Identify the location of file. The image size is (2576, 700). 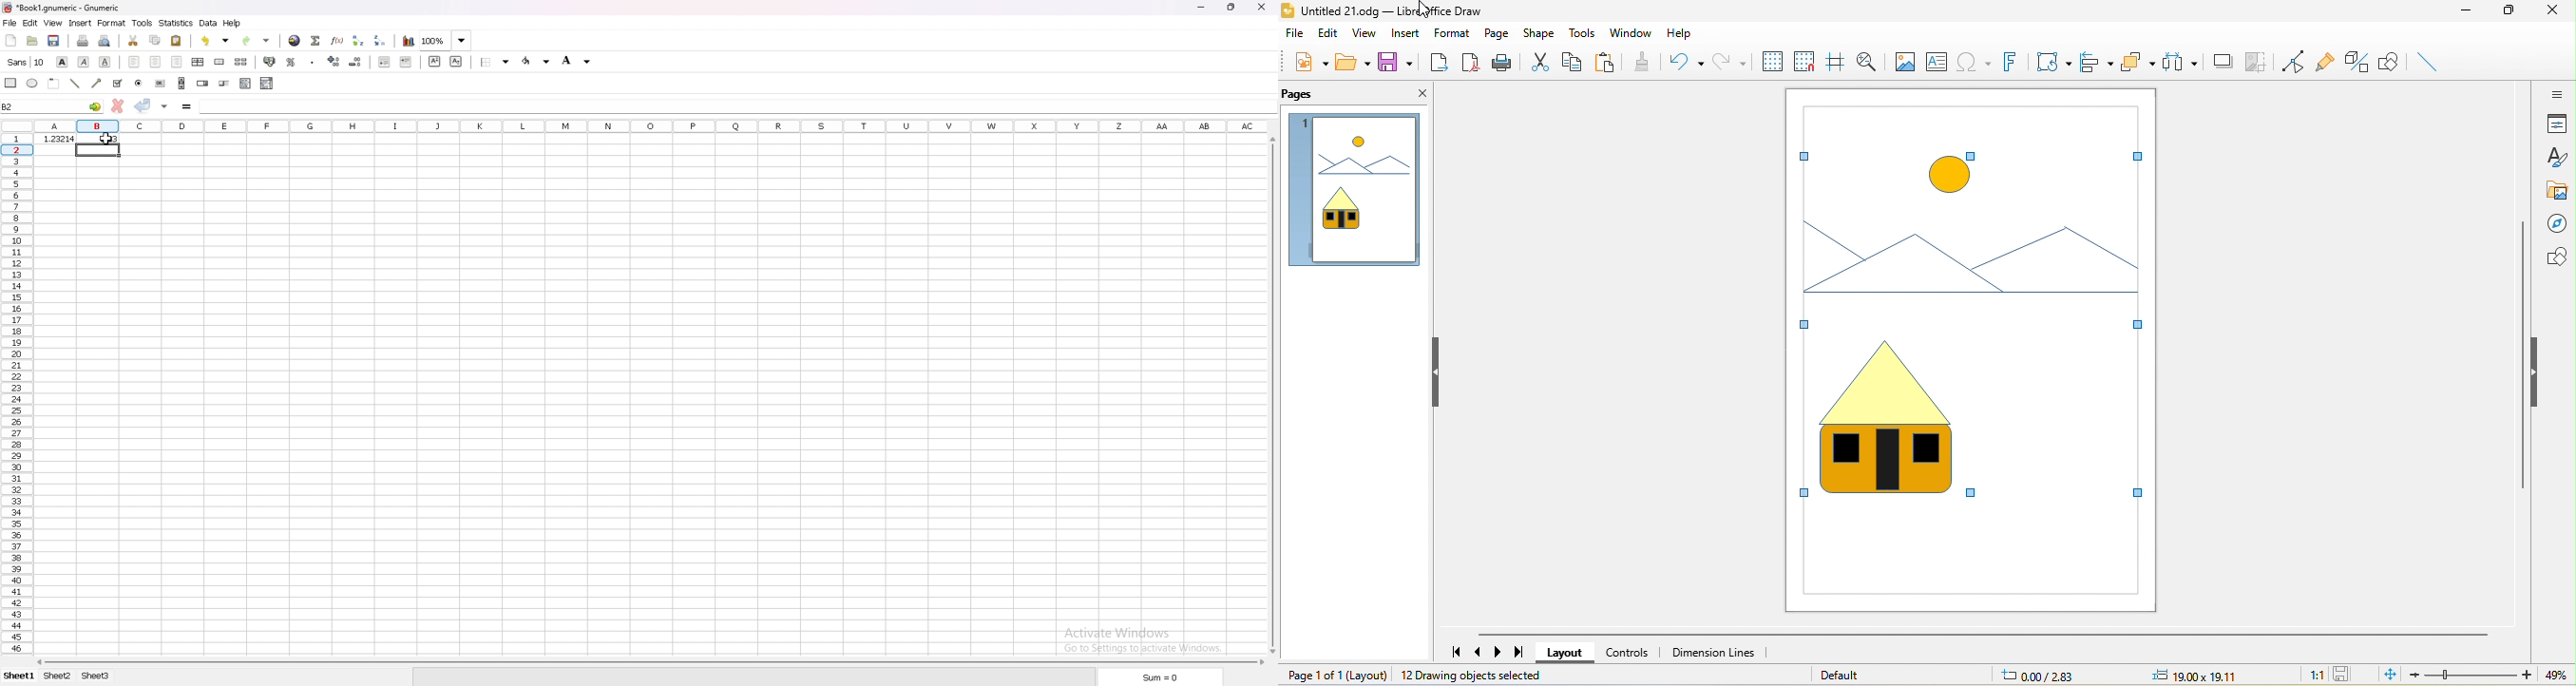
(1297, 34).